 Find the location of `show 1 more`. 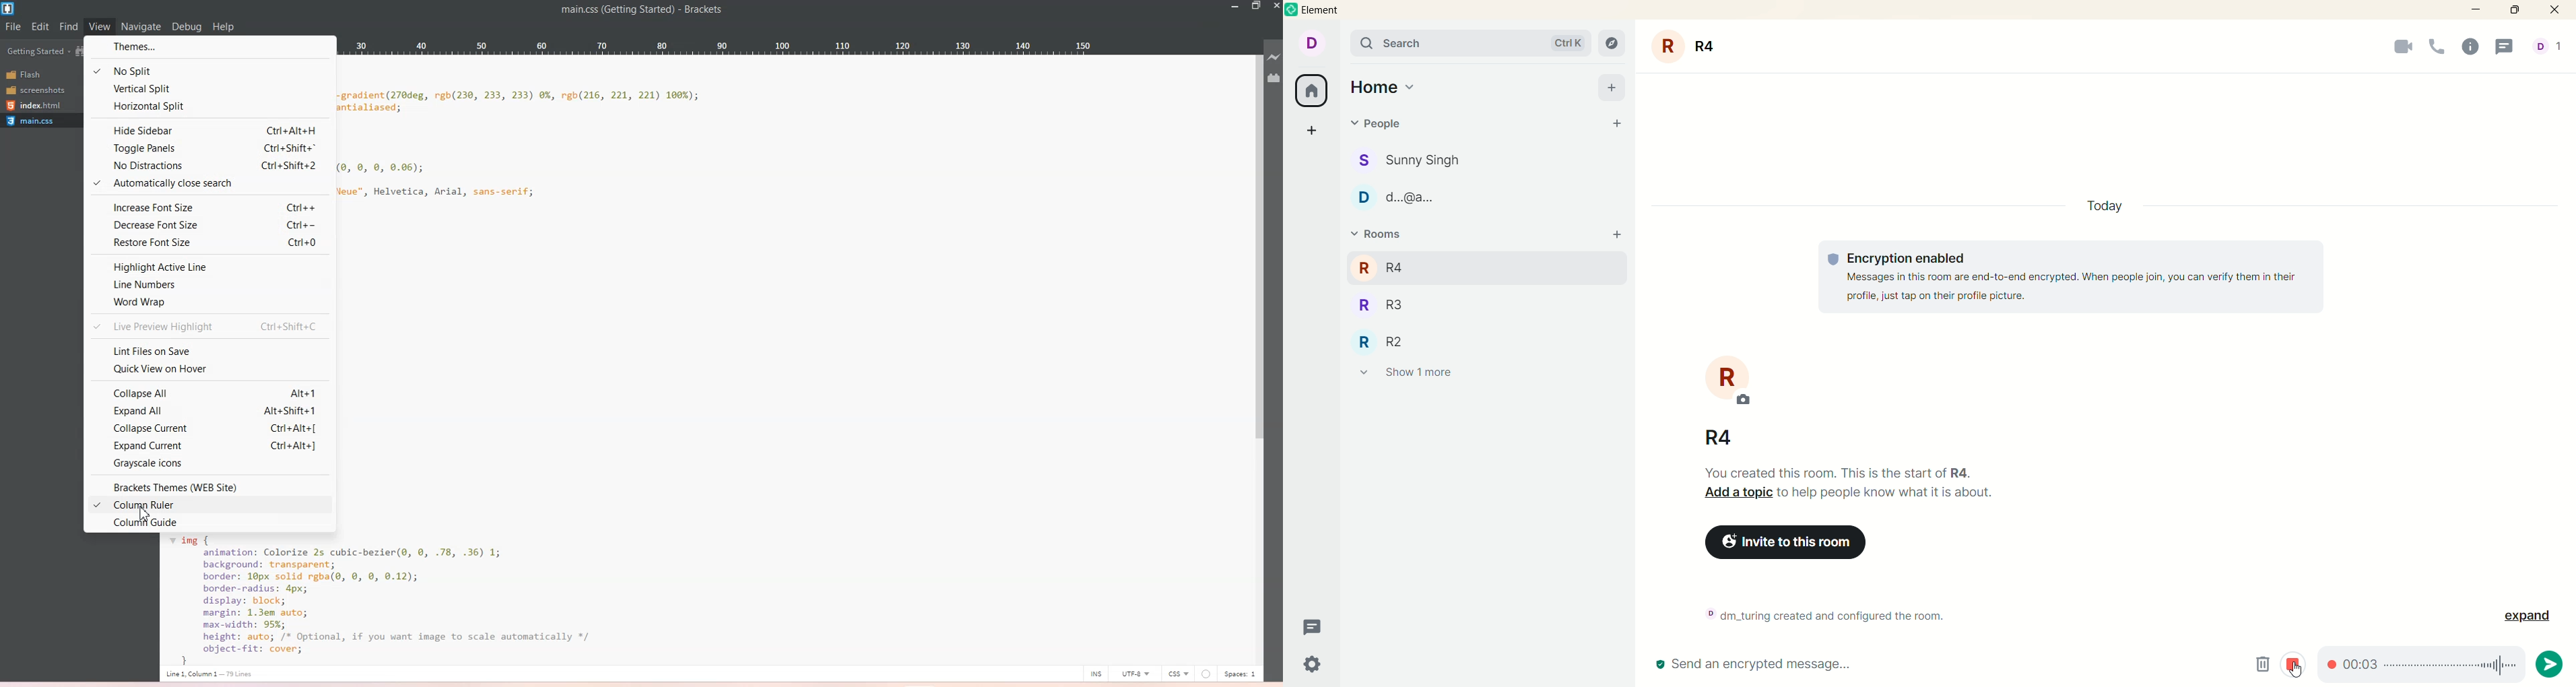

show 1 more is located at coordinates (1406, 375).